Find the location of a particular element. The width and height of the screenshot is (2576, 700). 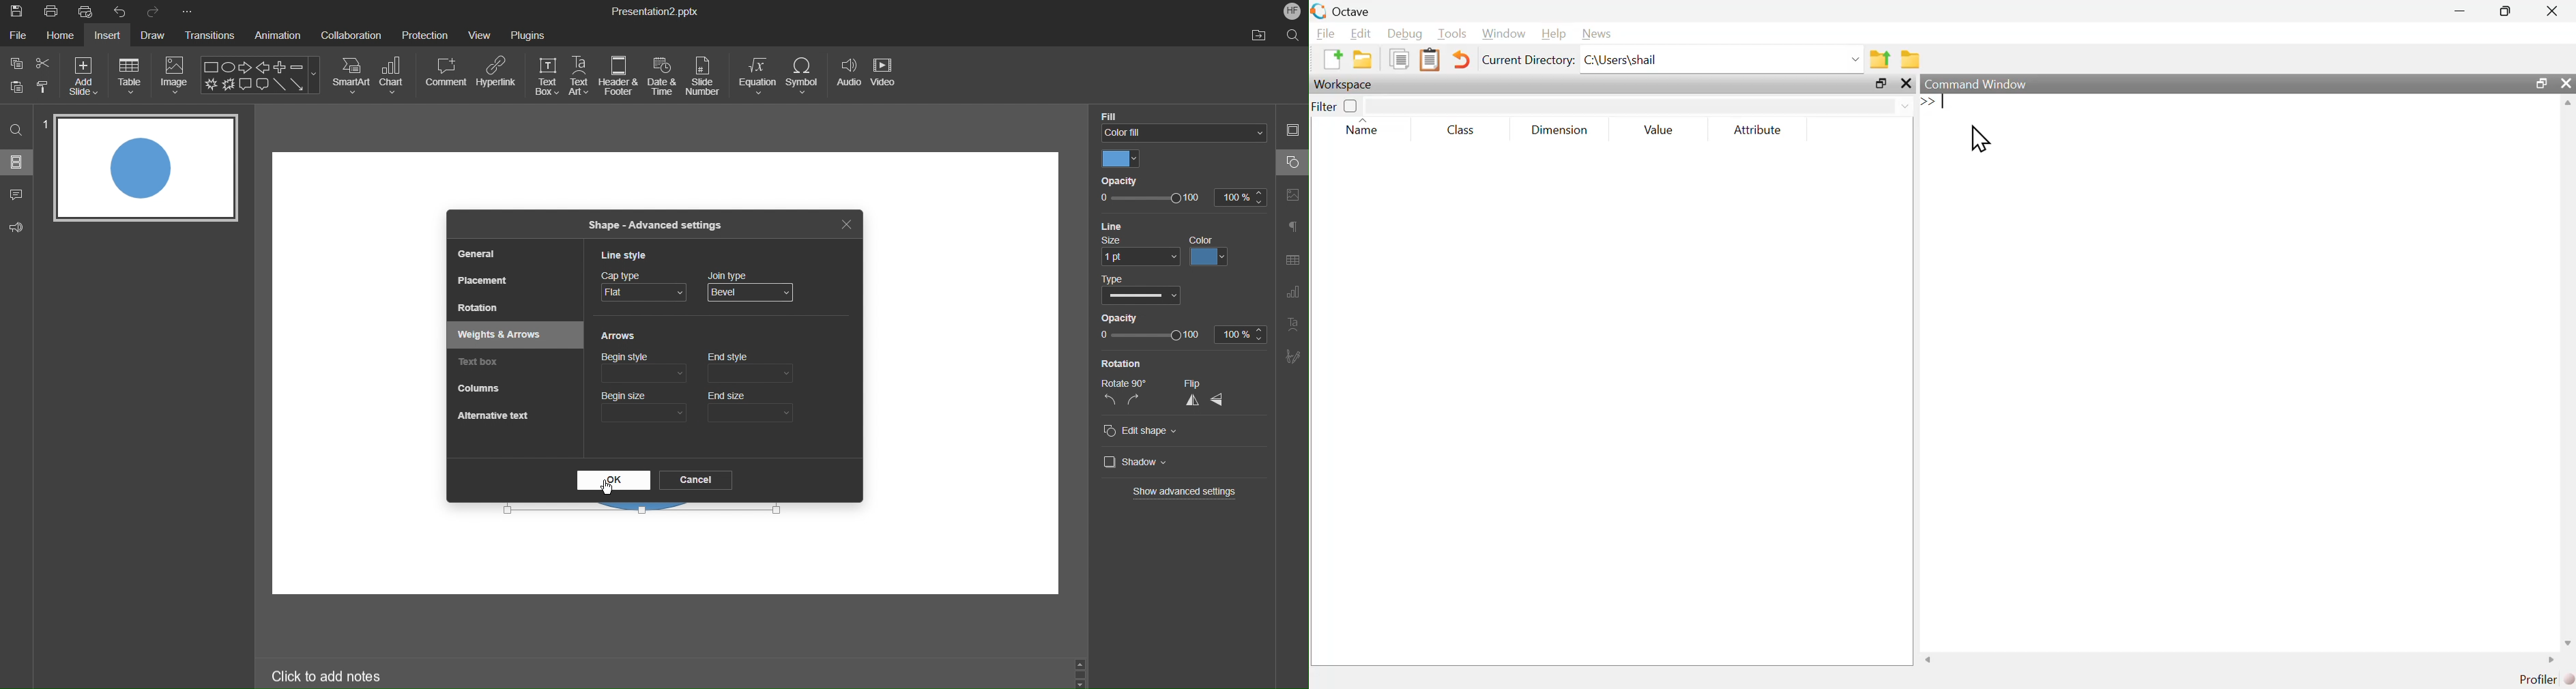

Join Type is located at coordinates (755, 285).